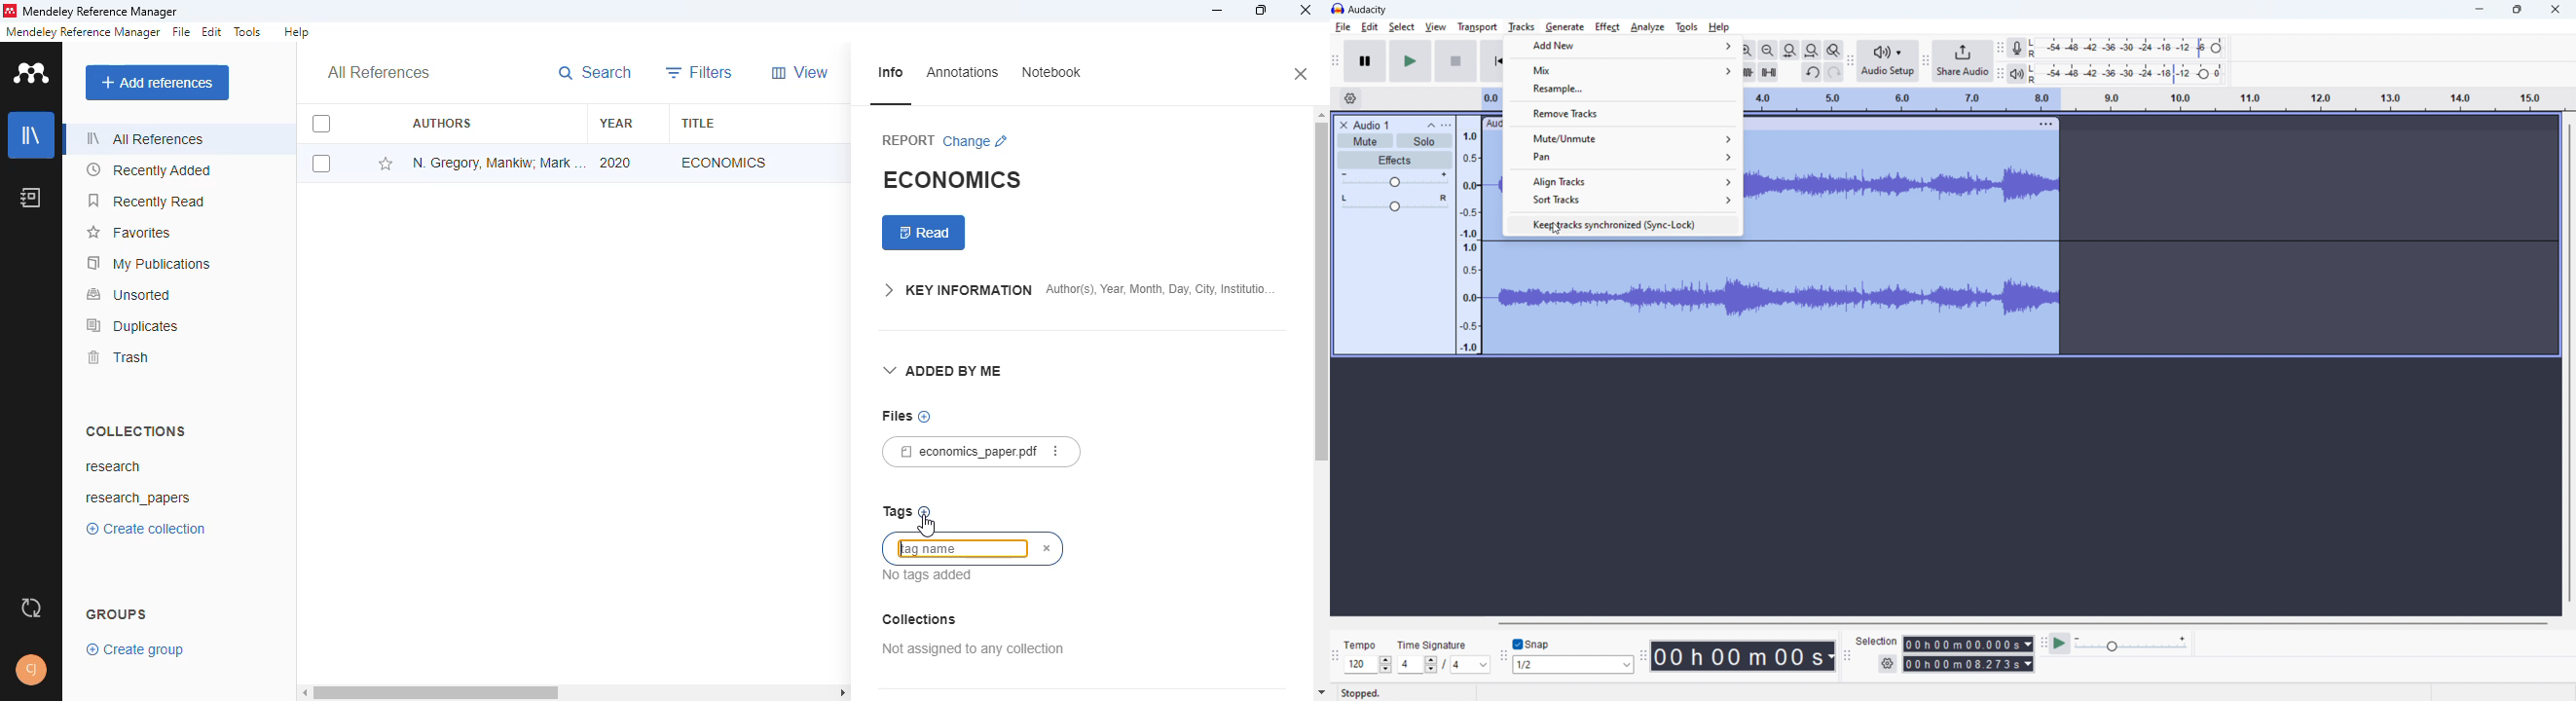 The image size is (2576, 728). Describe the element at coordinates (1431, 125) in the screenshot. I see `collapse` at that location.